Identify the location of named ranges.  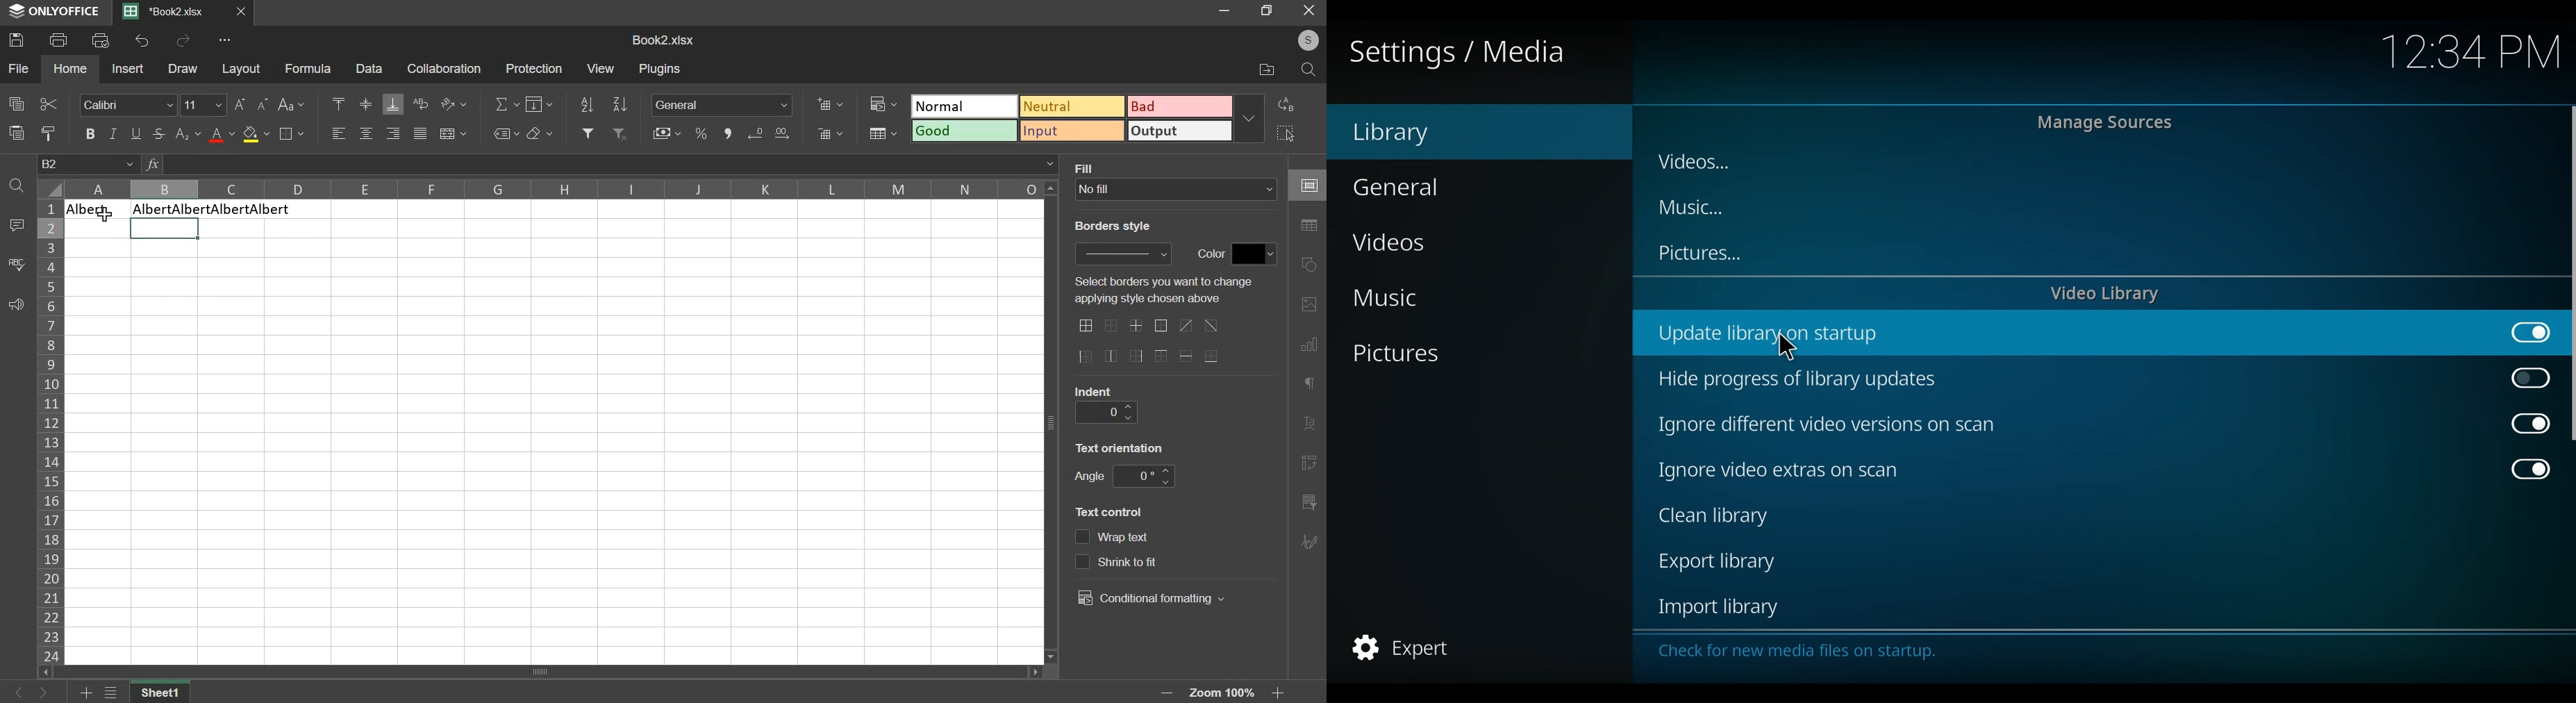
(505, 133).